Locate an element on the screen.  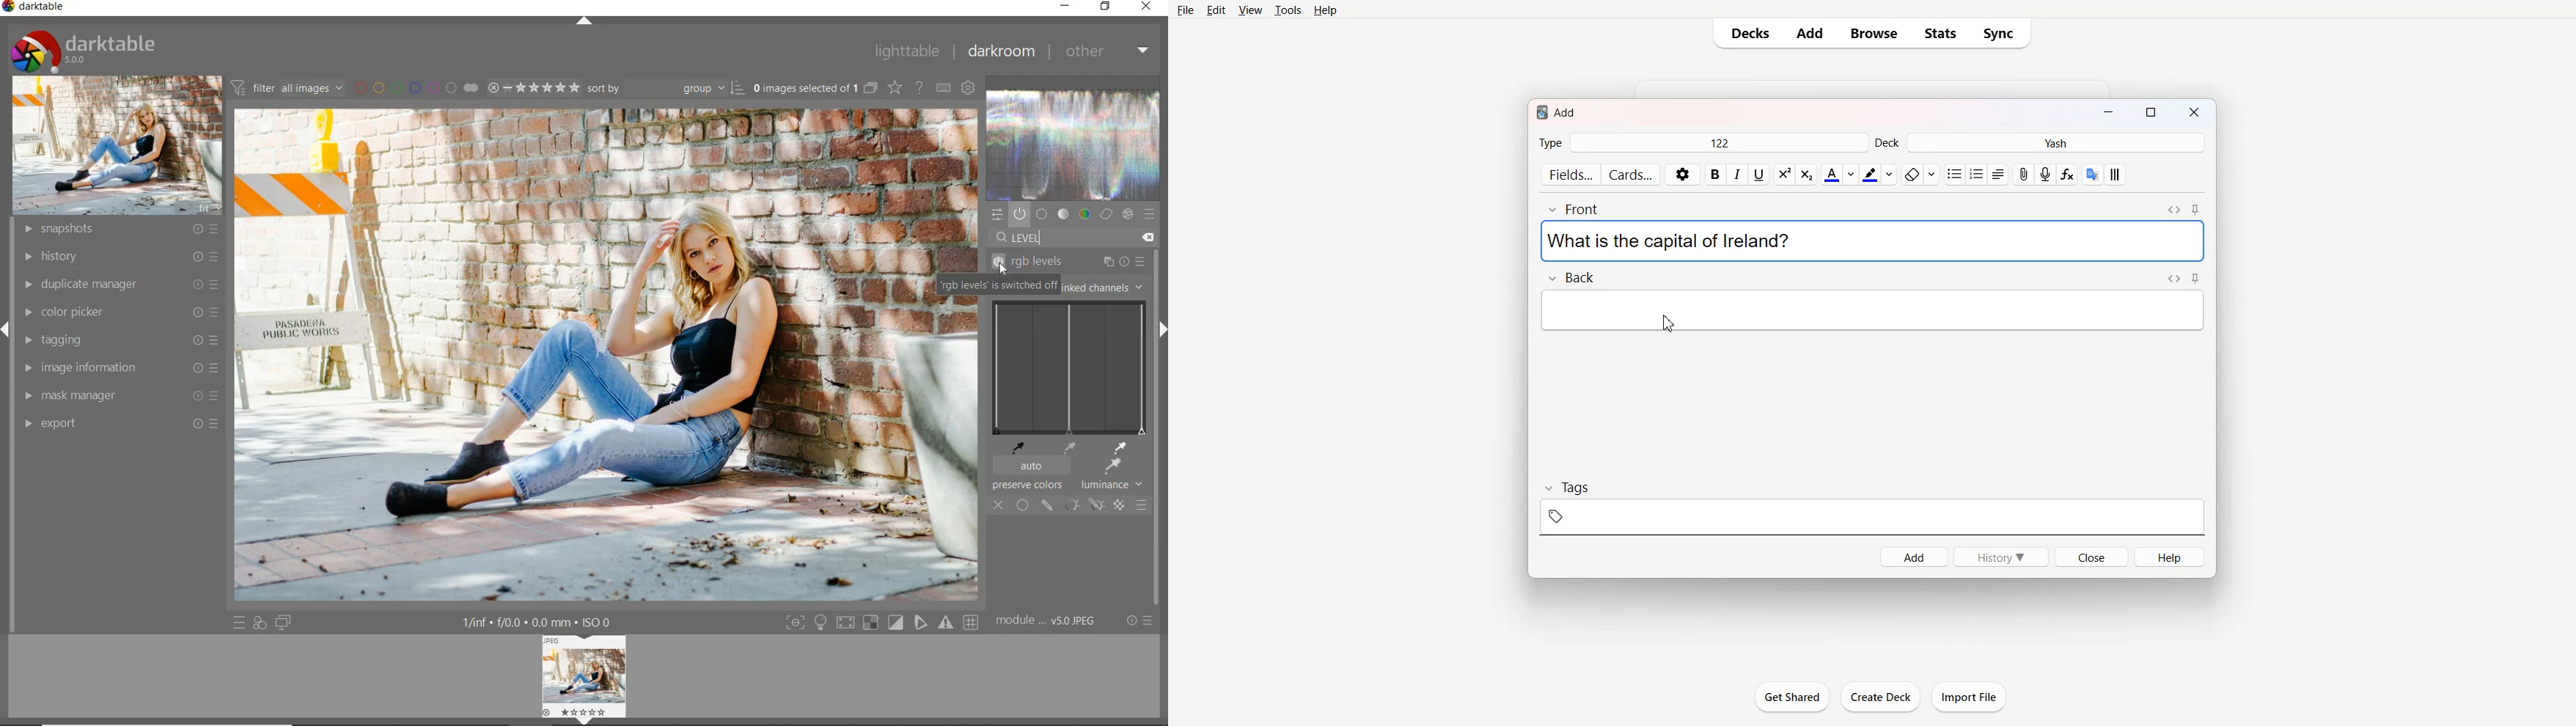
effect is located at coordinates (1129, 213).